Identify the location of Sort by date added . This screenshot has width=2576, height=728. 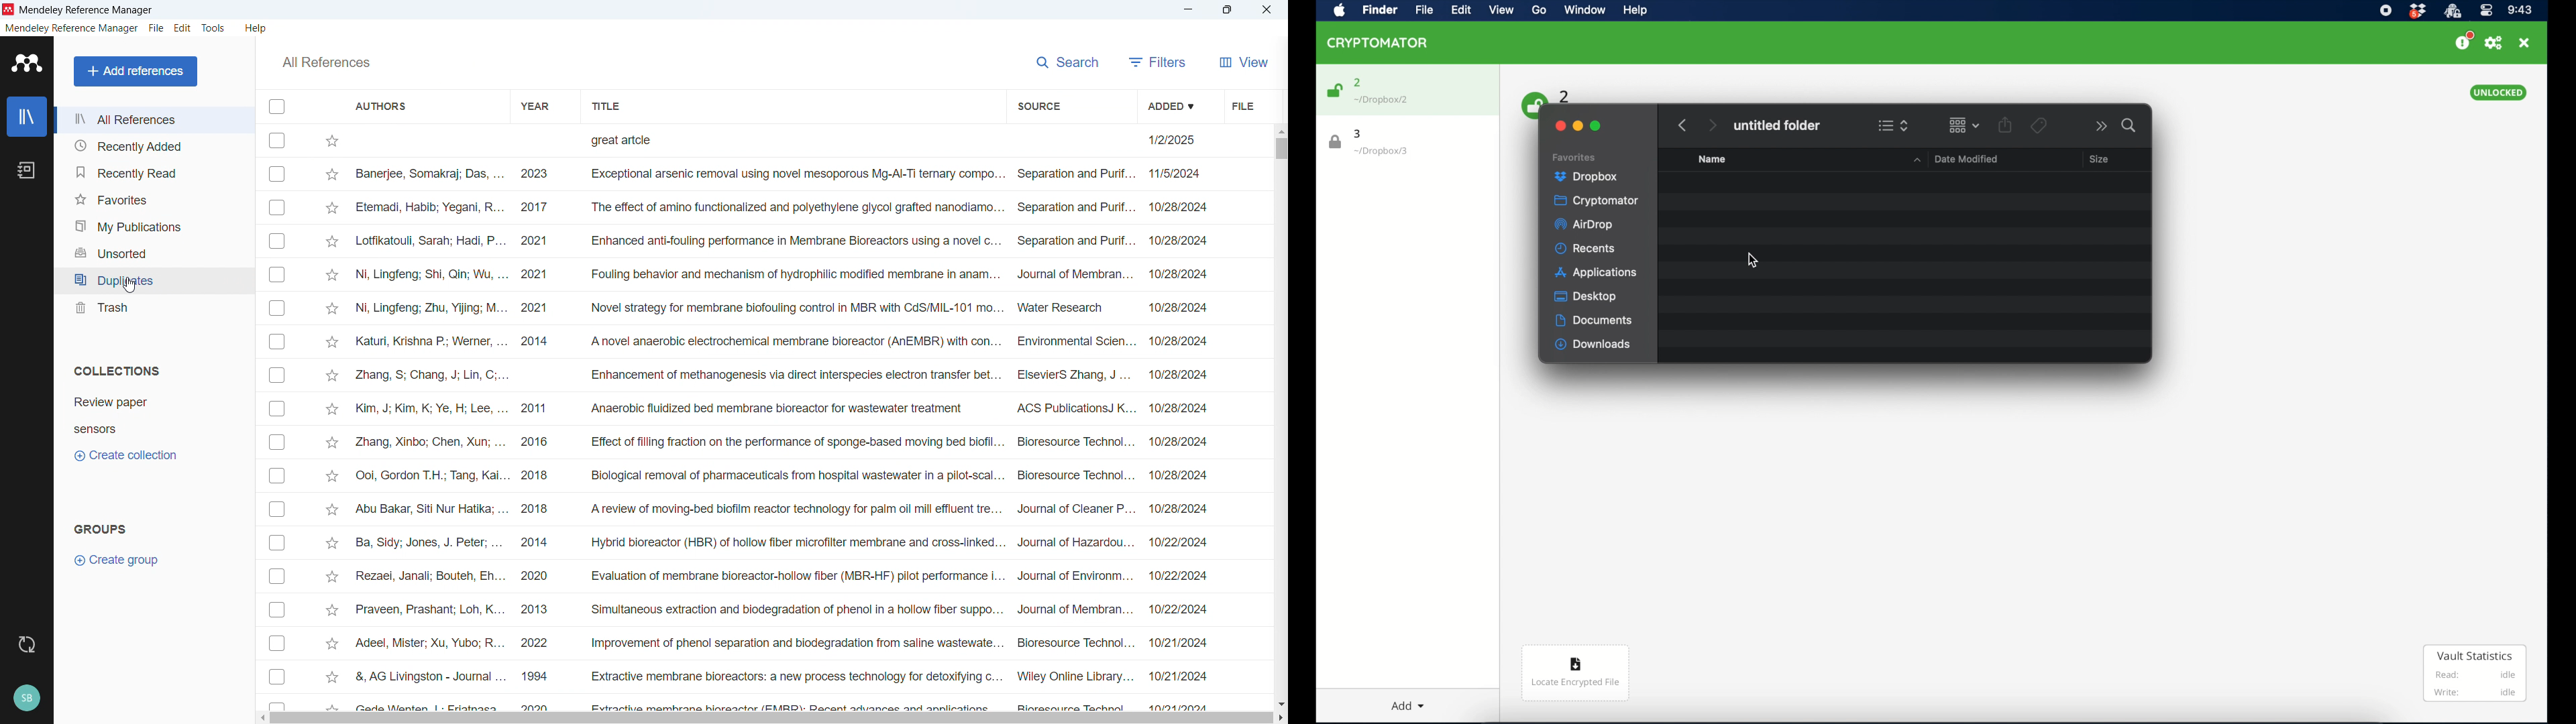
(1171, 106).